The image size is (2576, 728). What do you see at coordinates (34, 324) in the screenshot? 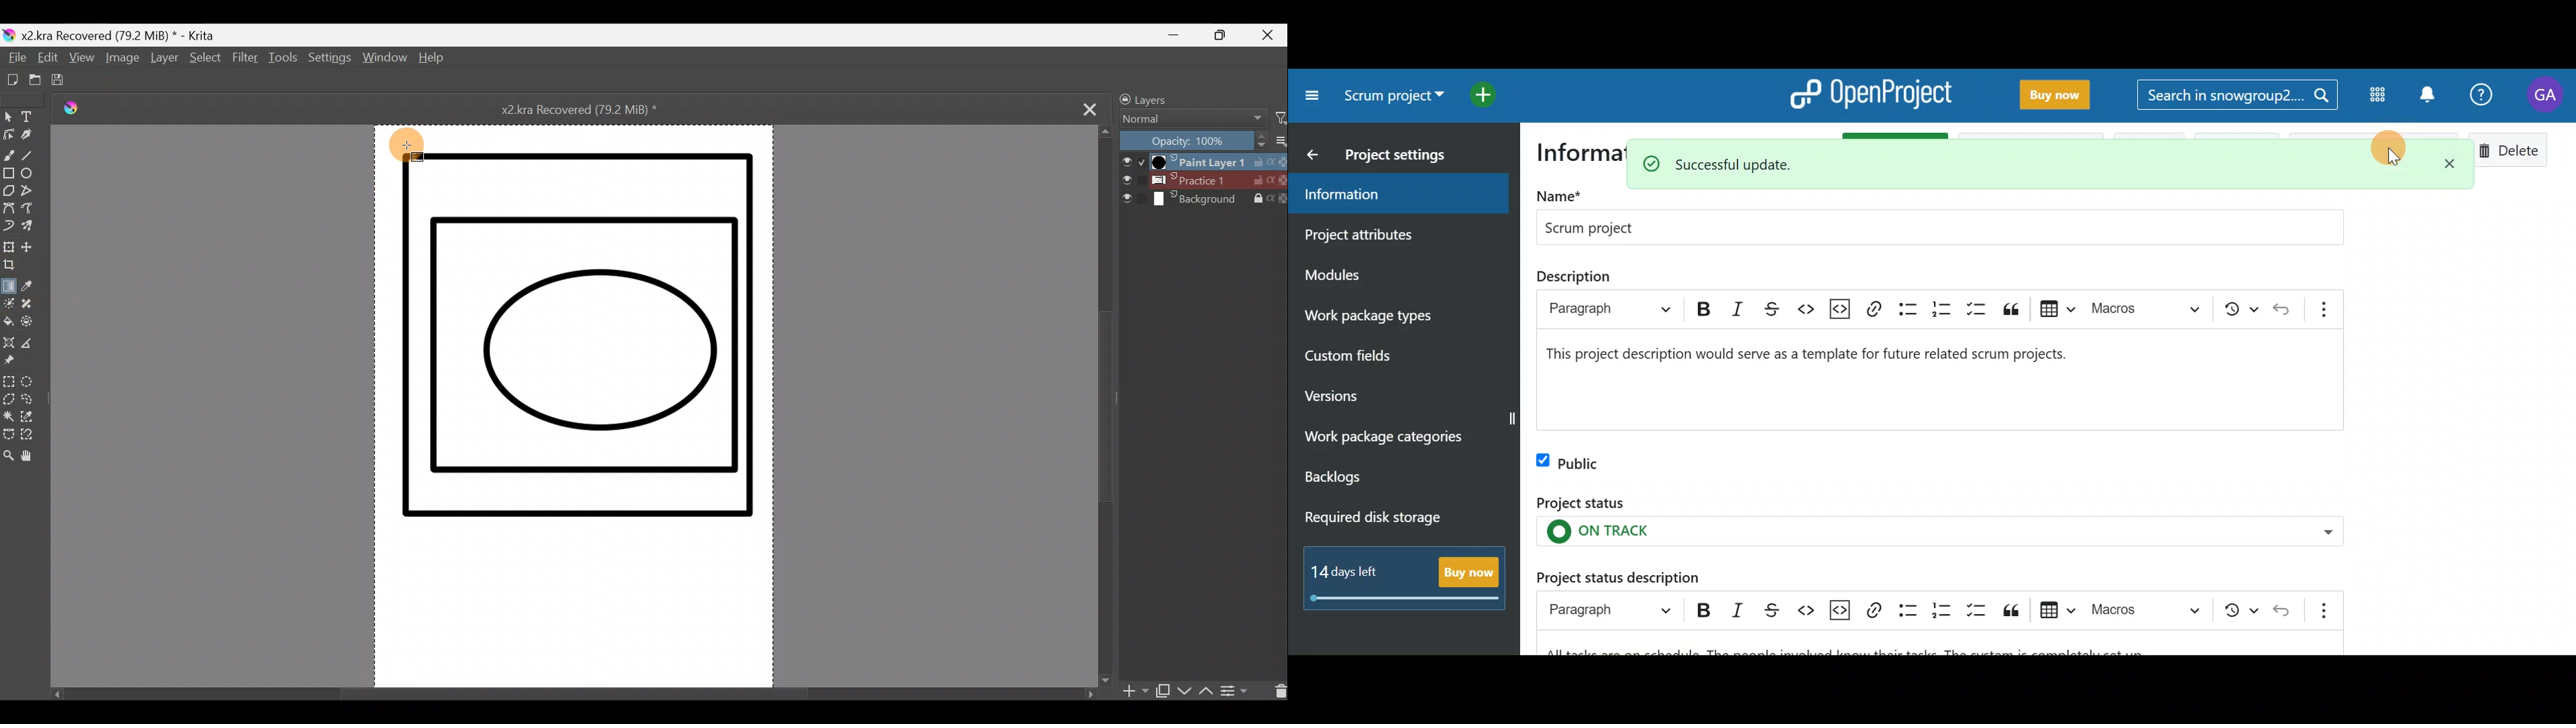
I see `Enclose & fill tool` at bounding box center [34, 324].